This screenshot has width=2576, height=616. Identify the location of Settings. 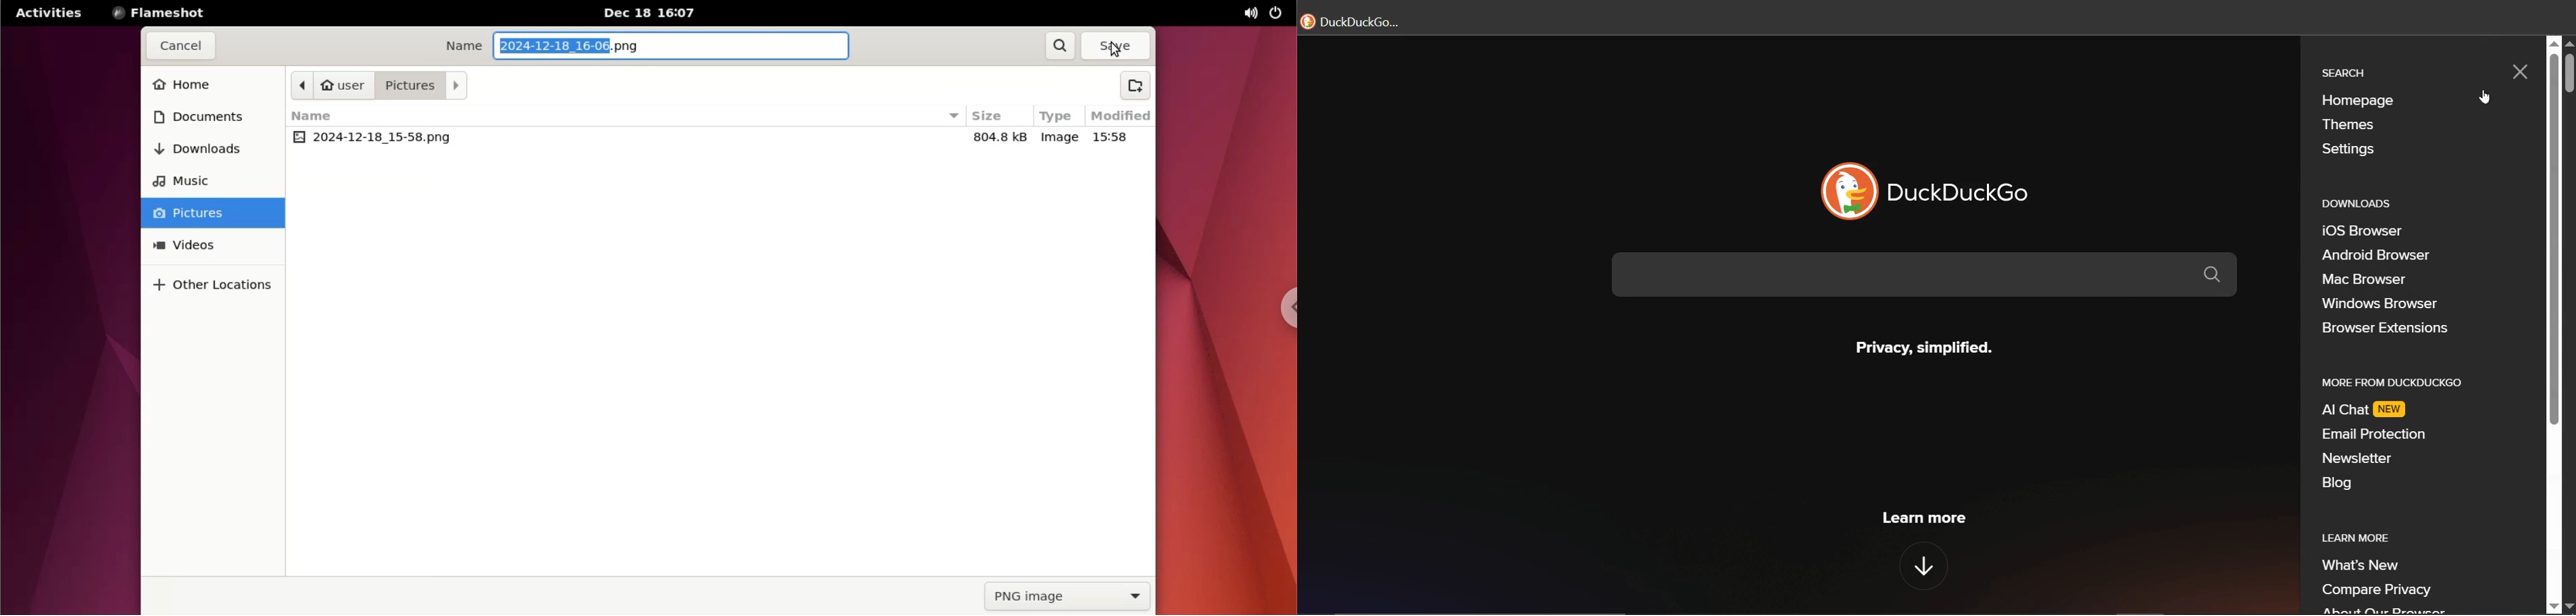
(2347, 151).